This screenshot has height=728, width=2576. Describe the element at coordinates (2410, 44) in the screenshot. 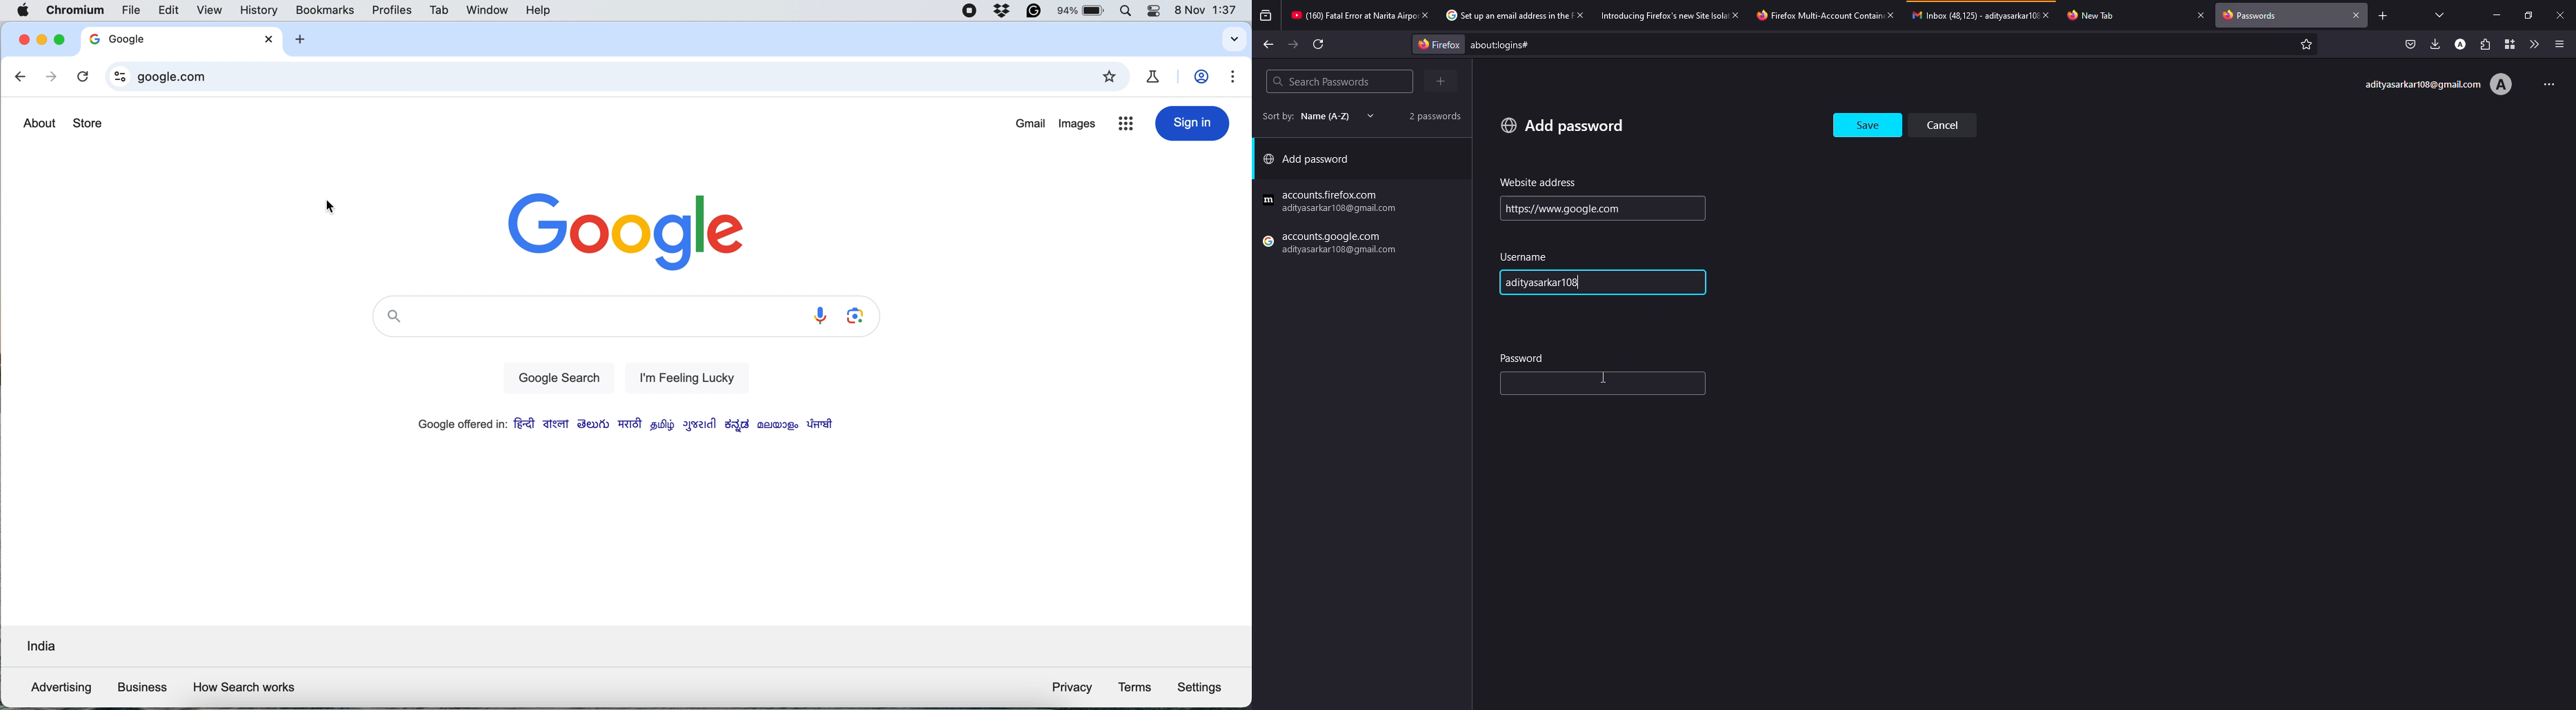

I see `save to pocket` at that location.